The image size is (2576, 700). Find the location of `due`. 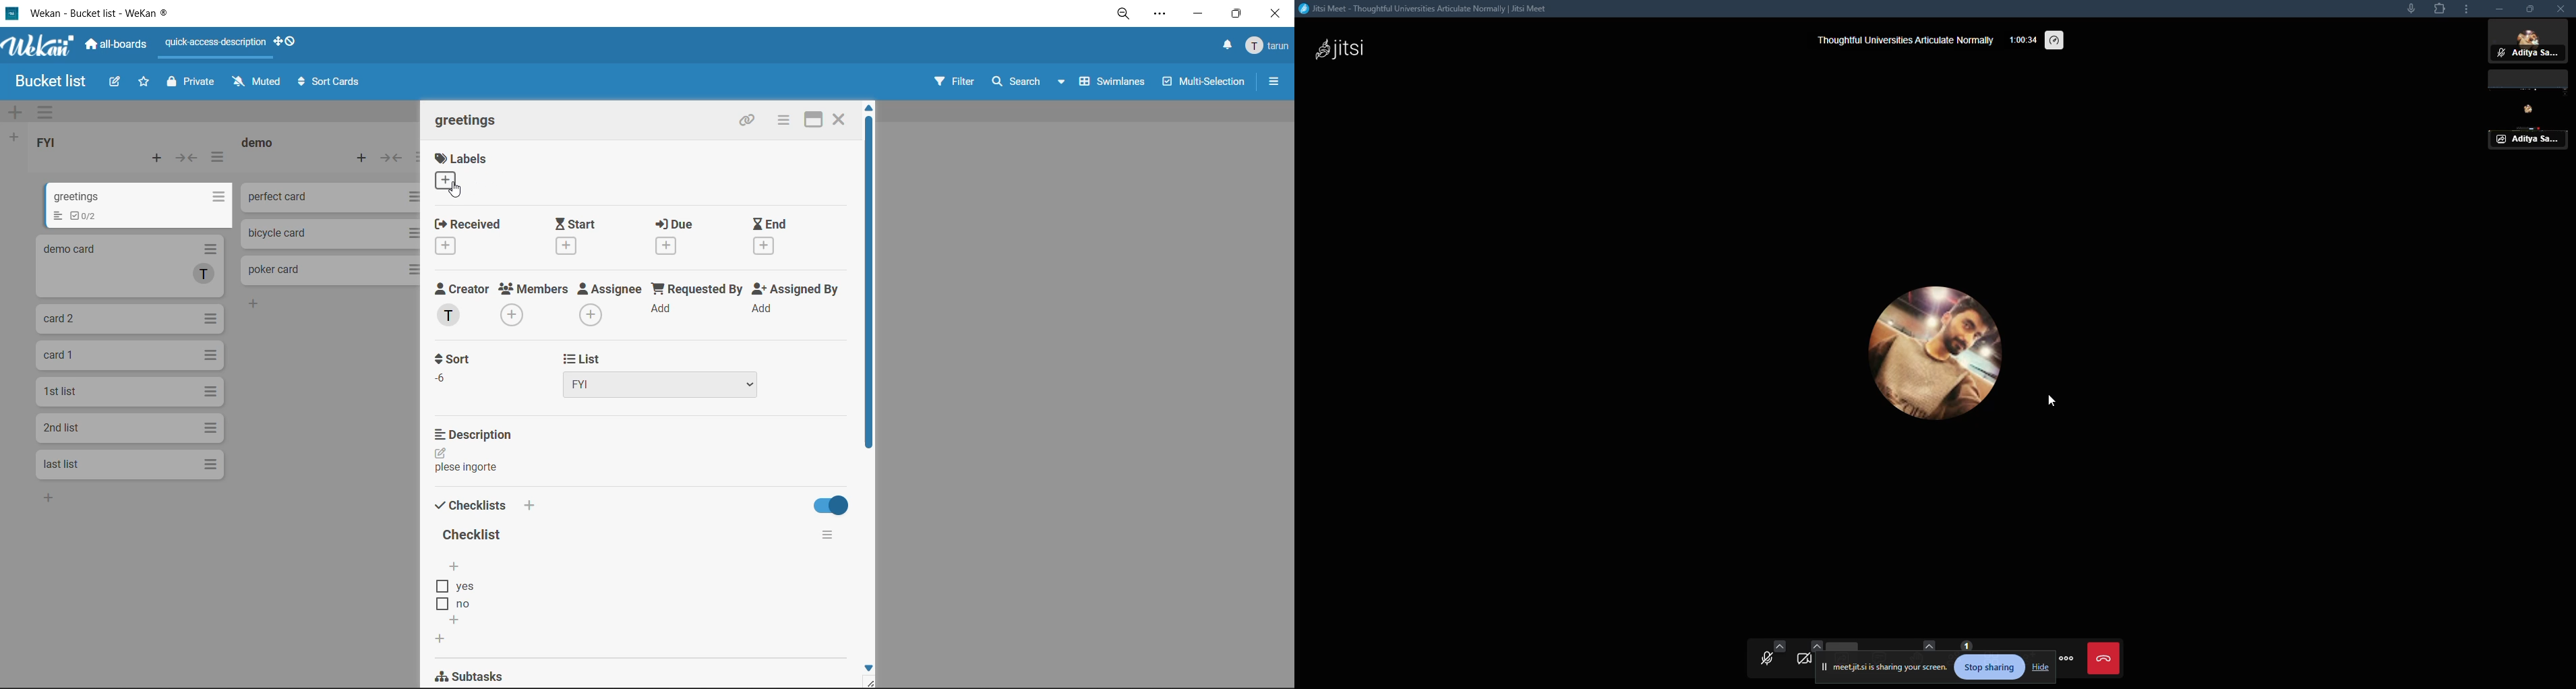

due is located at coordinates (683, 236).